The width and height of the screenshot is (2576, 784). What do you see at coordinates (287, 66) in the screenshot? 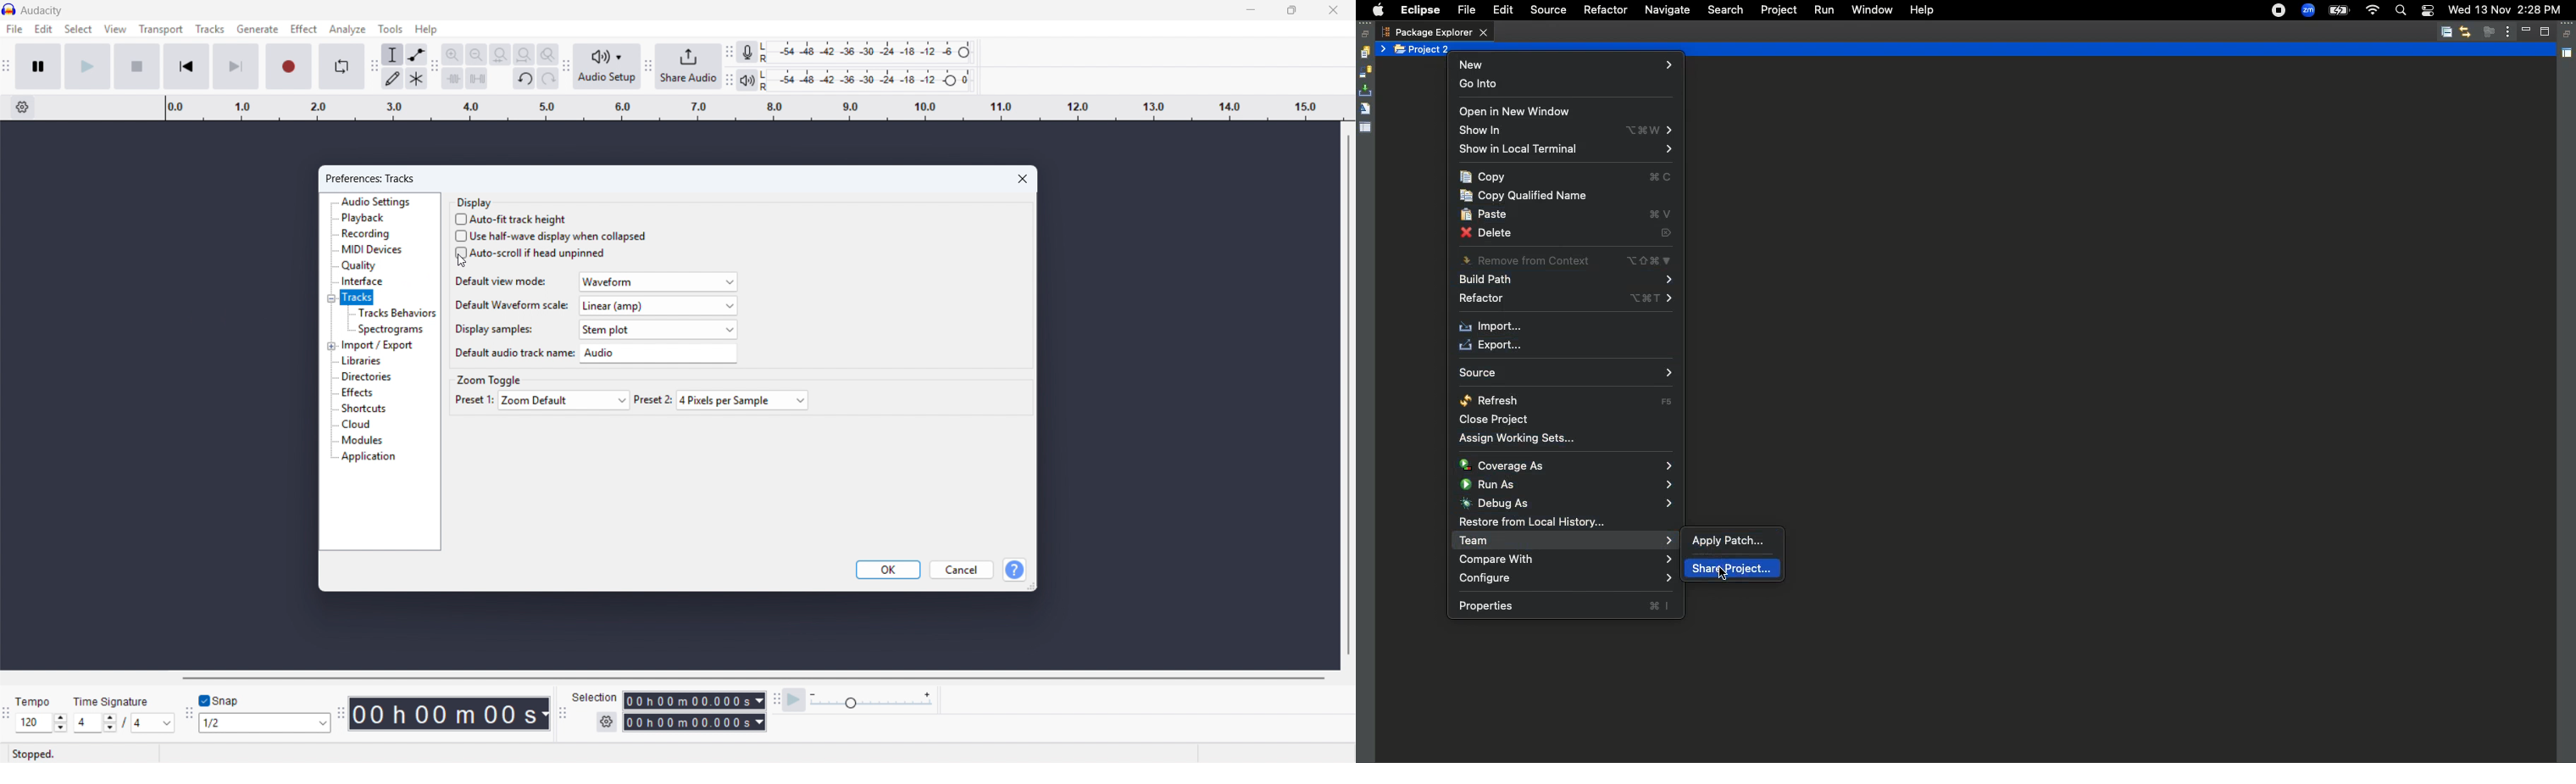
I see `record` at bounding box center [287, 66].